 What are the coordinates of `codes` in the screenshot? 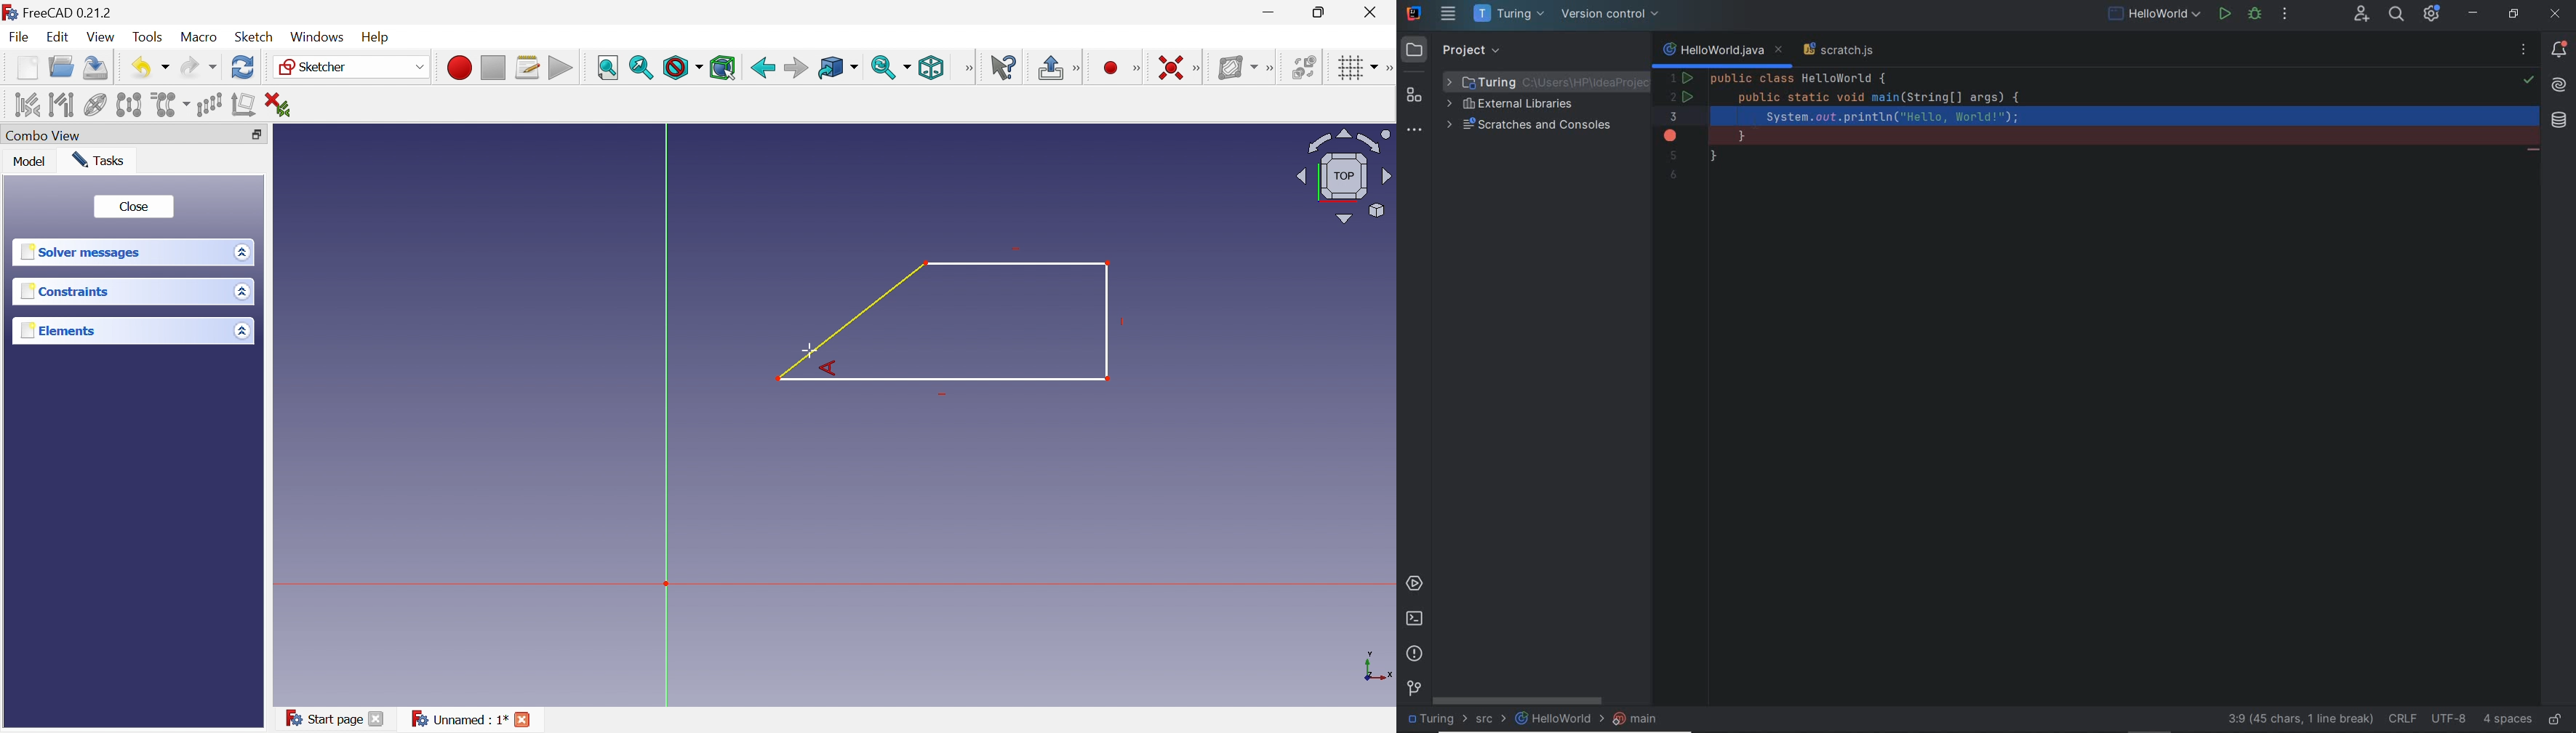 It's located at (2068, 86).